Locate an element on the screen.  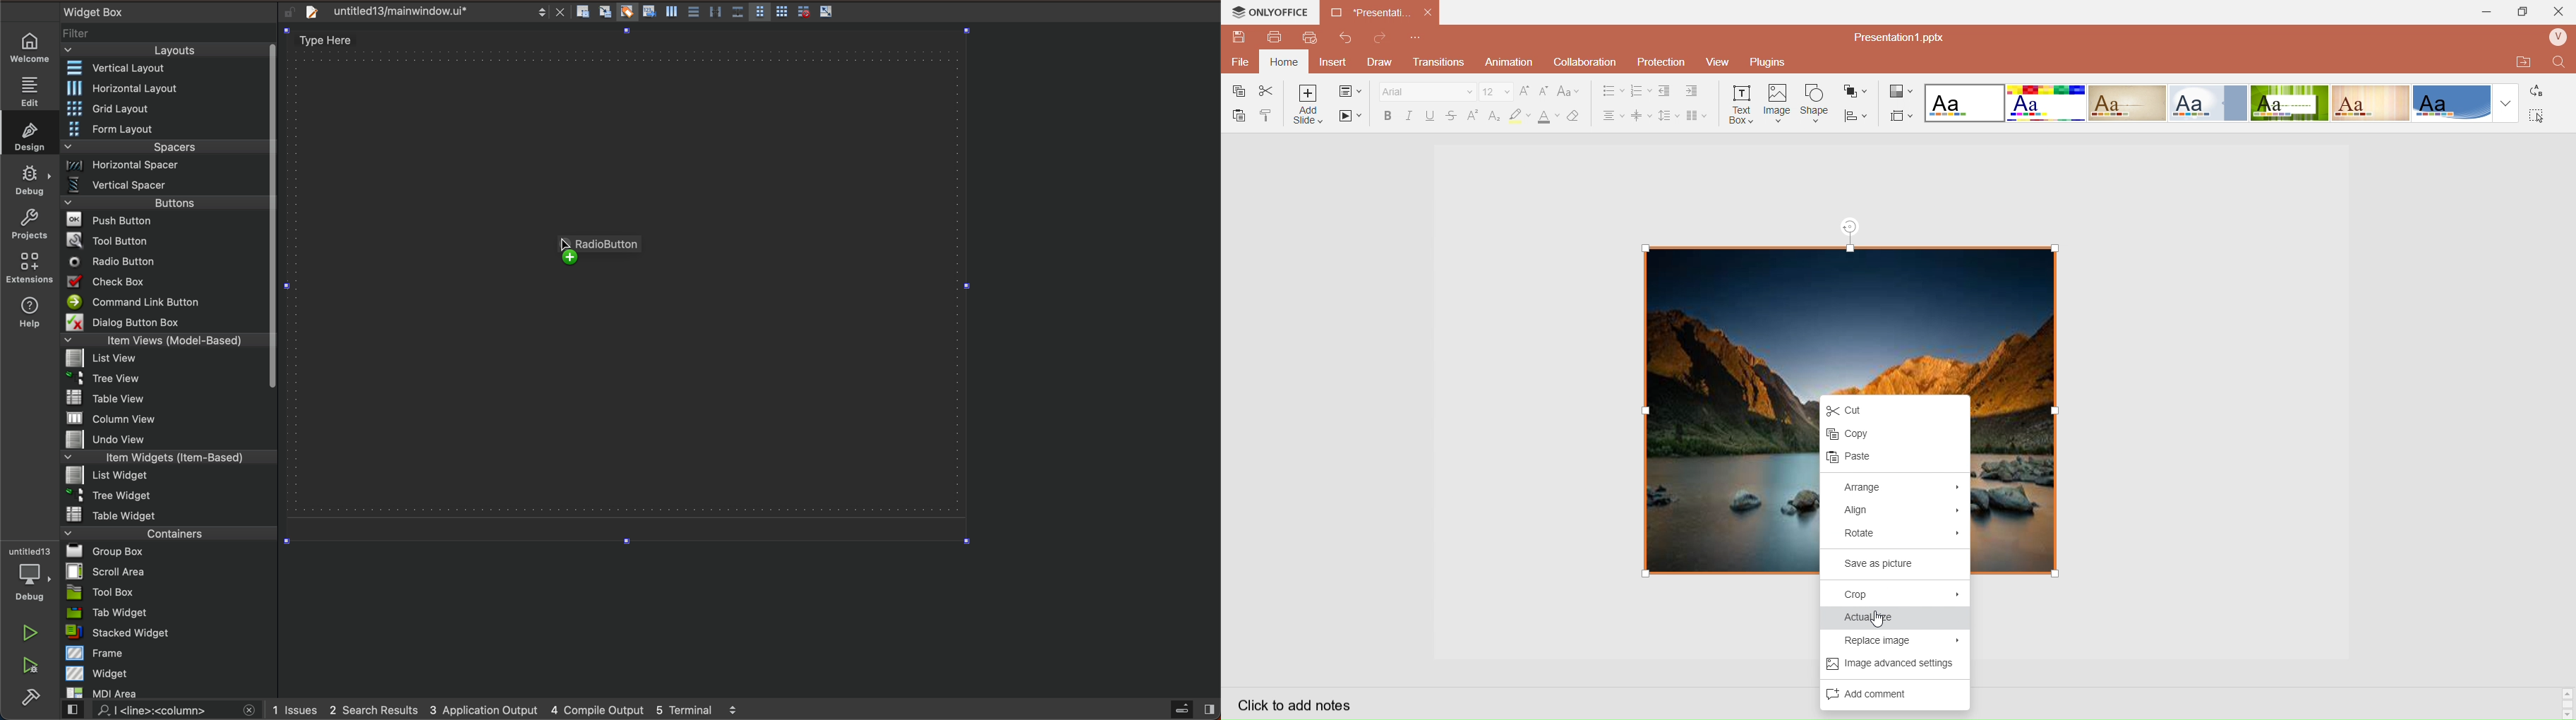
Collaboration is located at coordinates (1587, 62).